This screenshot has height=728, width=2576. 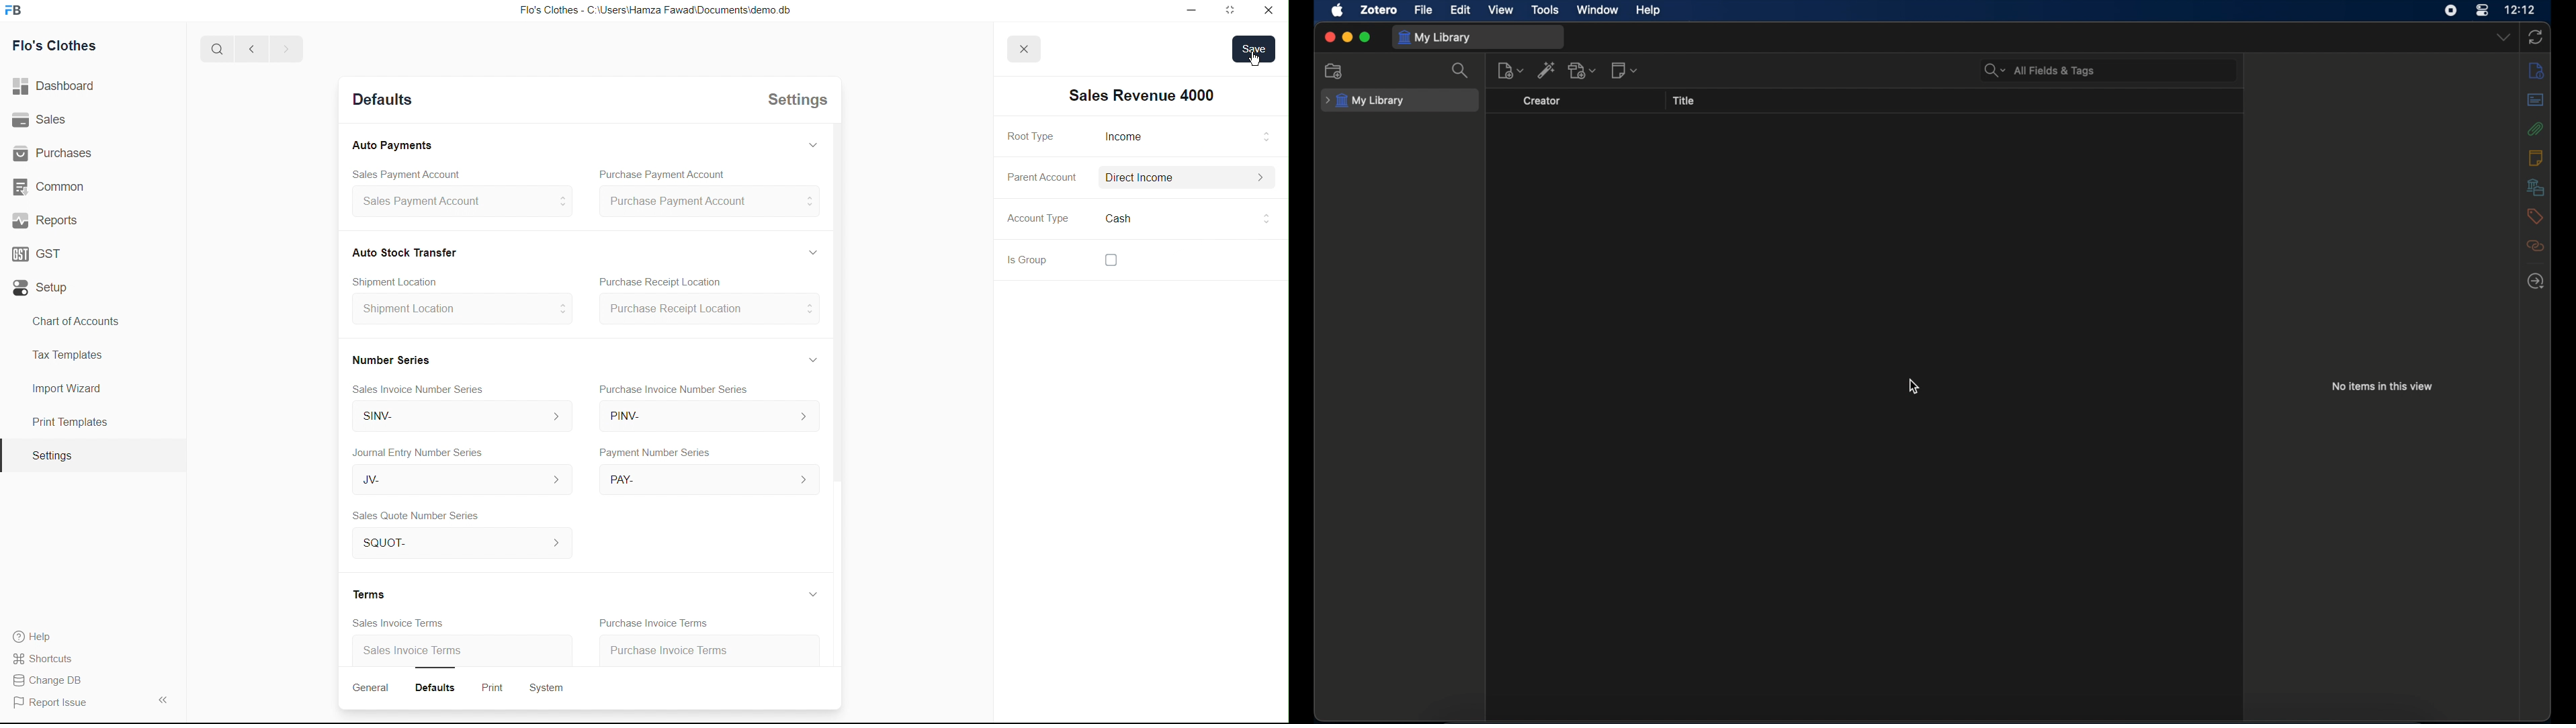 I want to click on Create, so click(x=404, y=279).